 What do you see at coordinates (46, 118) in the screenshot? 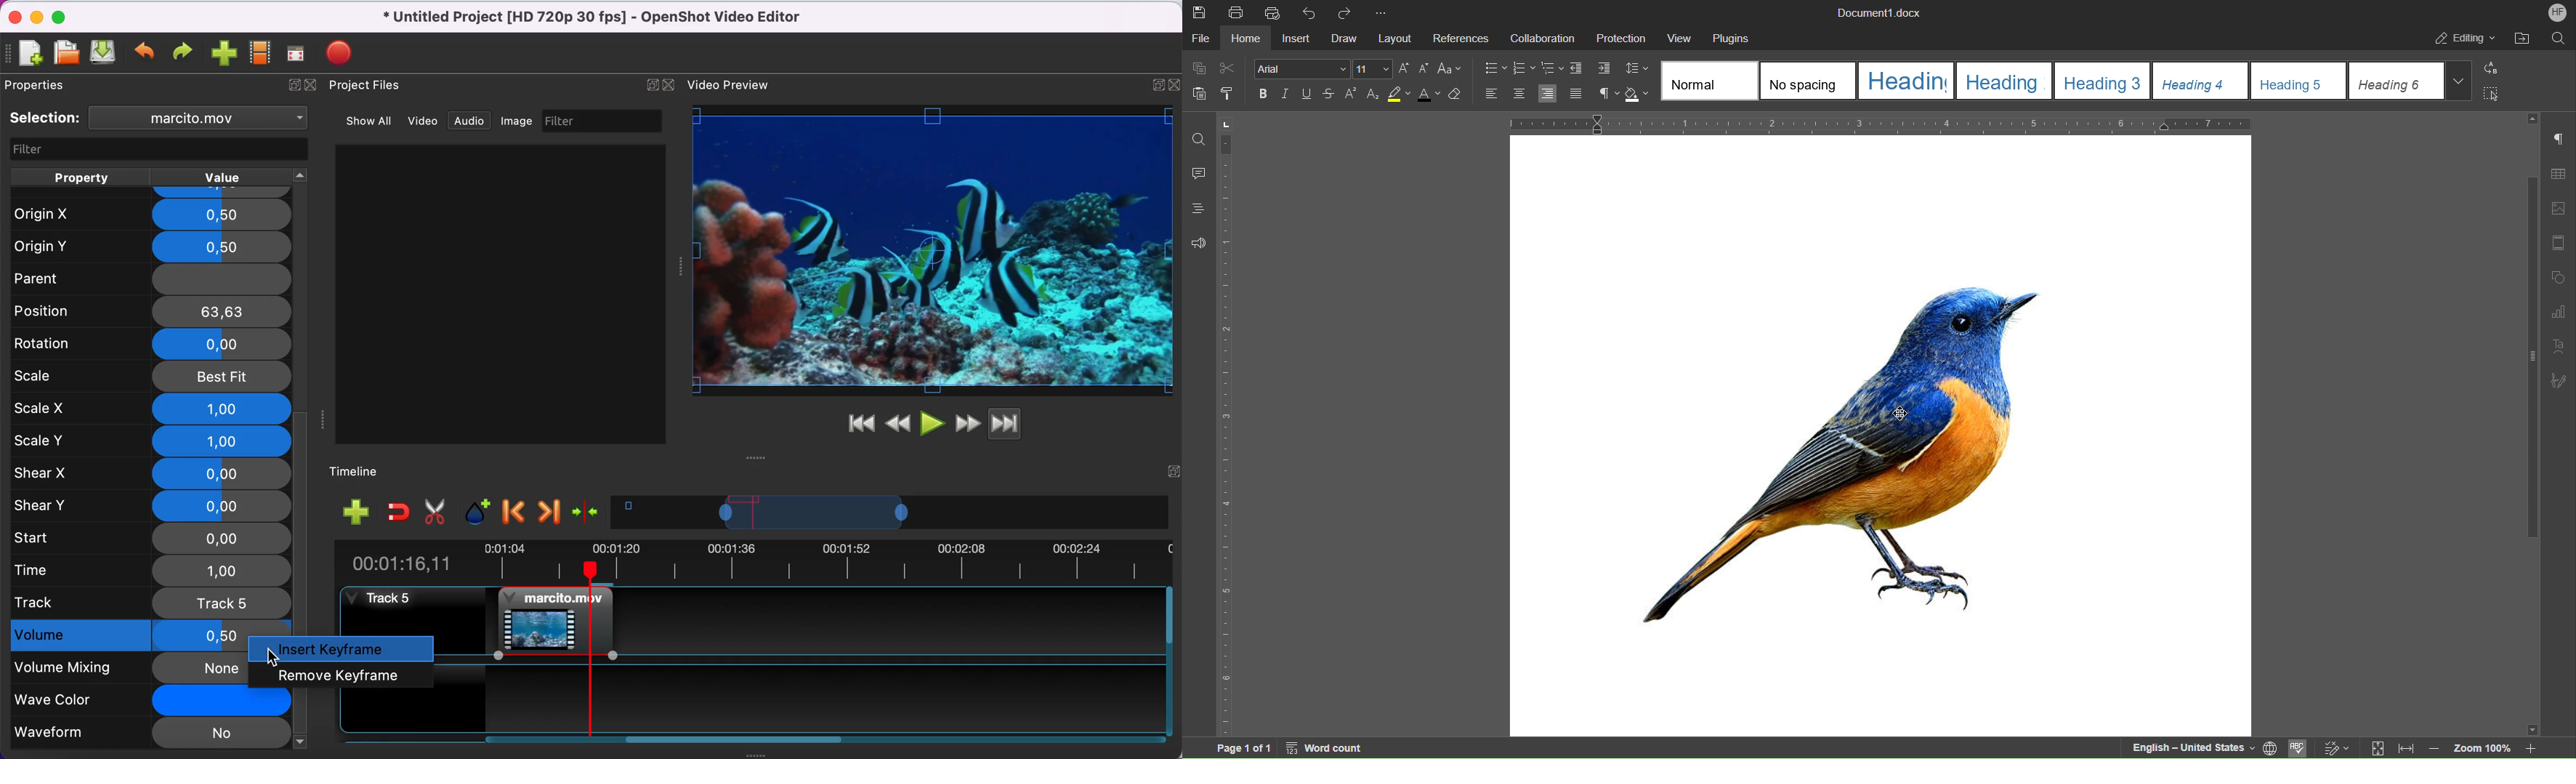
I see `selection` at bounding box center [46, 118].